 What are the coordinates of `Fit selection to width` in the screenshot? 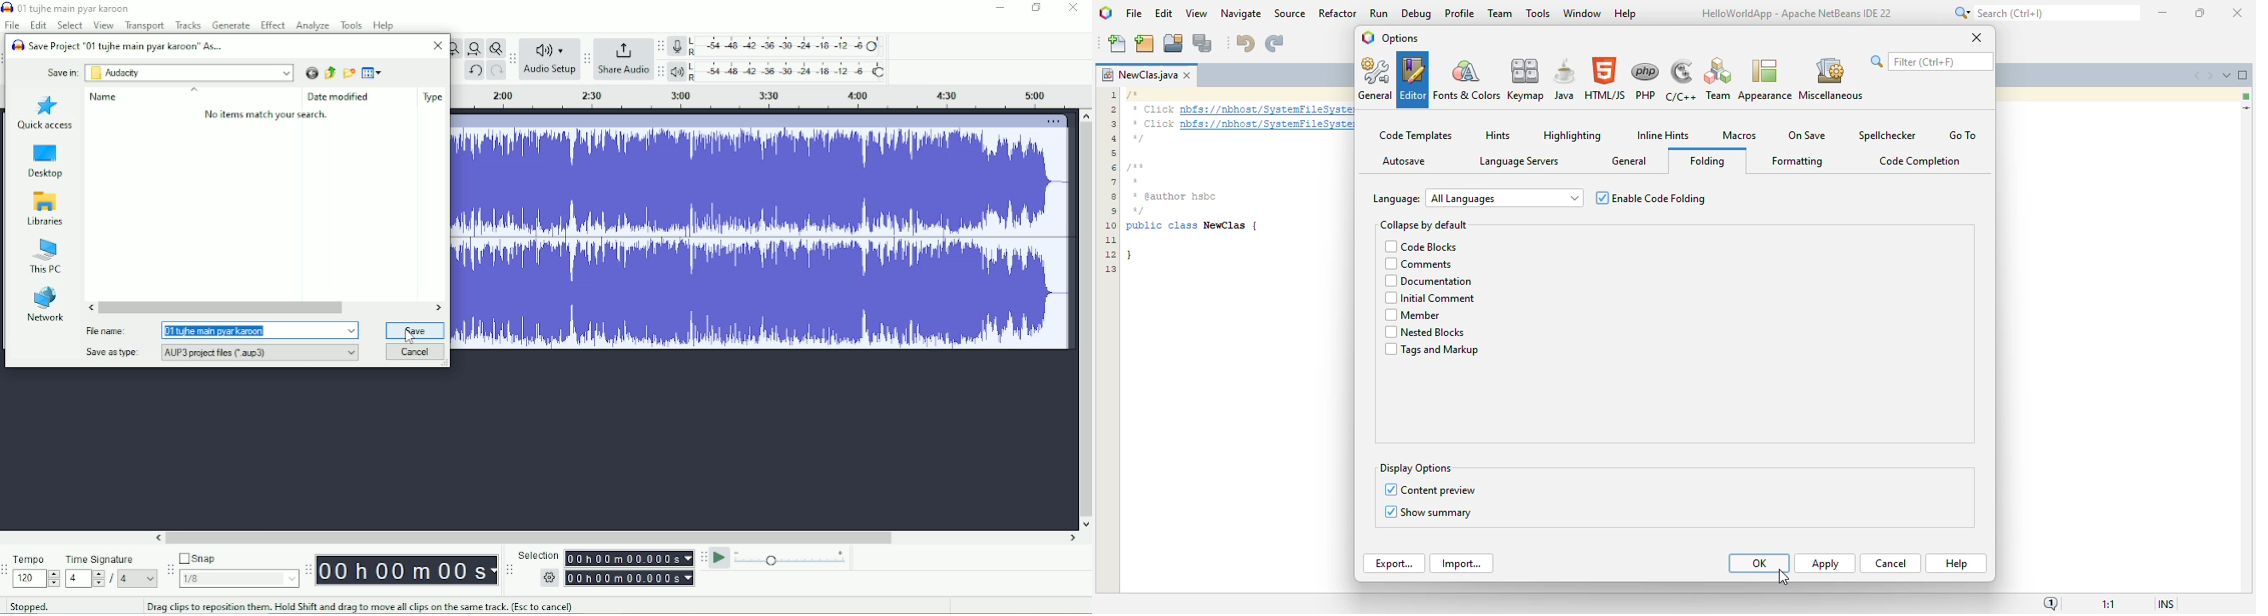 It's located at (456, 47).